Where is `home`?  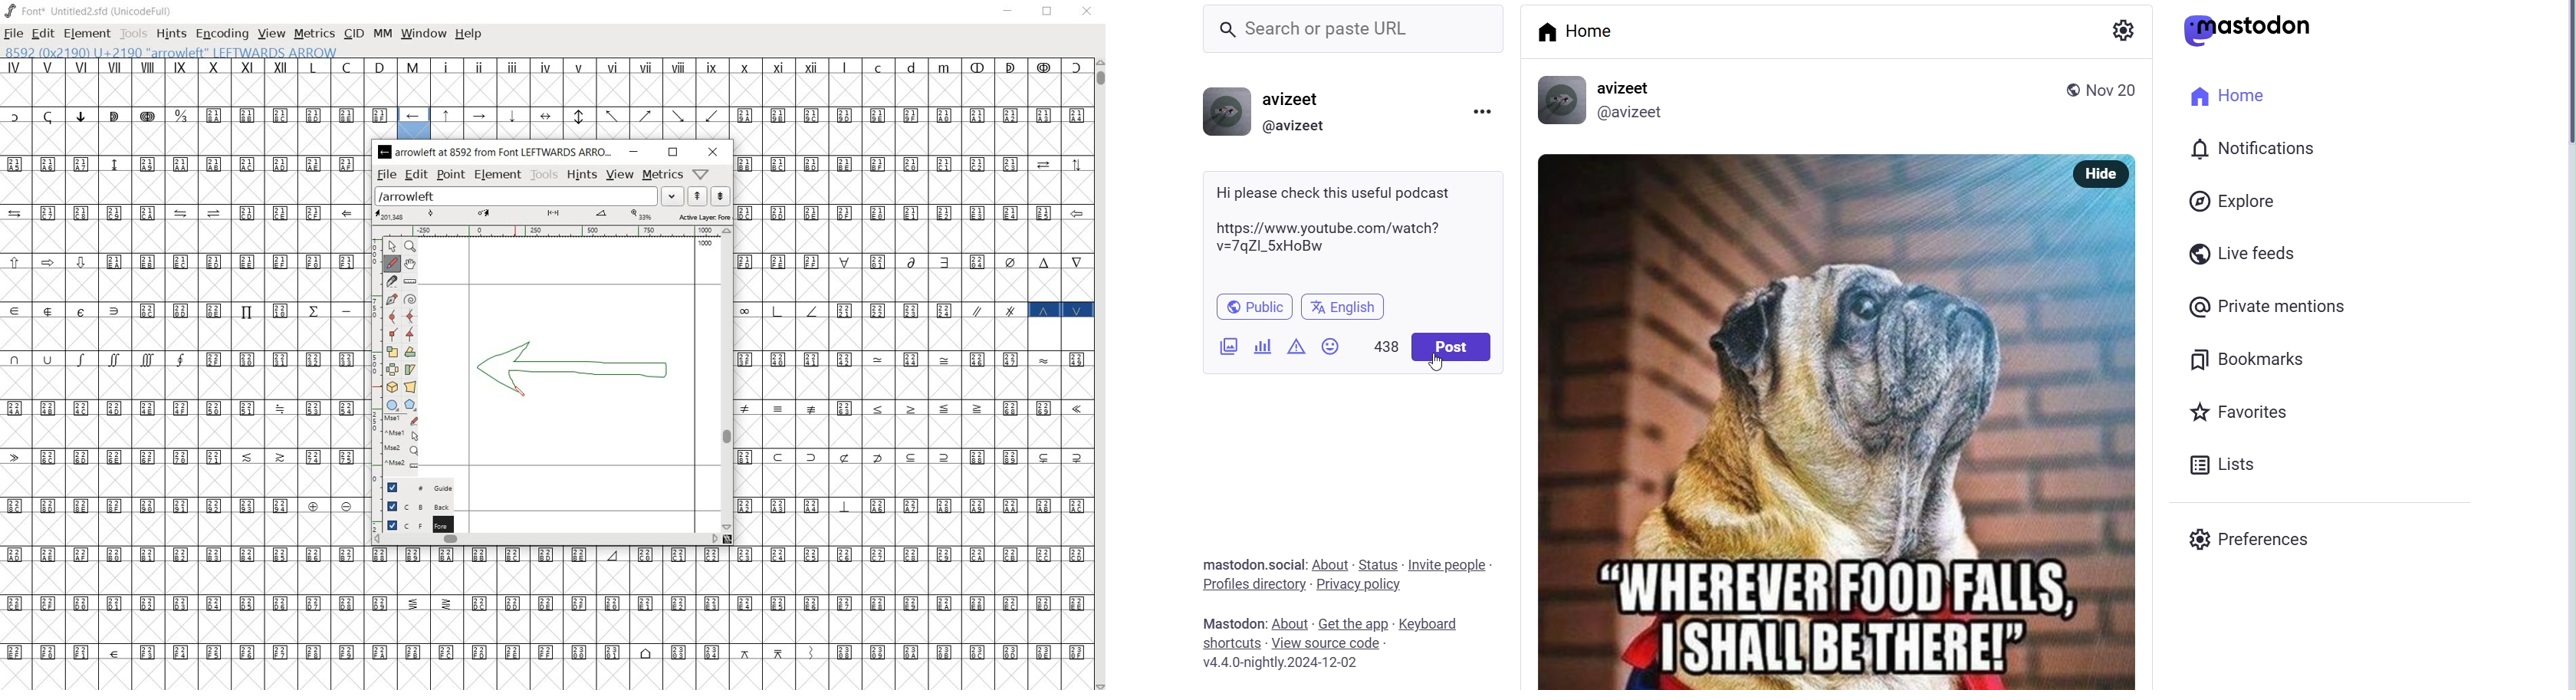
home is located at coordinates (2230, 99).